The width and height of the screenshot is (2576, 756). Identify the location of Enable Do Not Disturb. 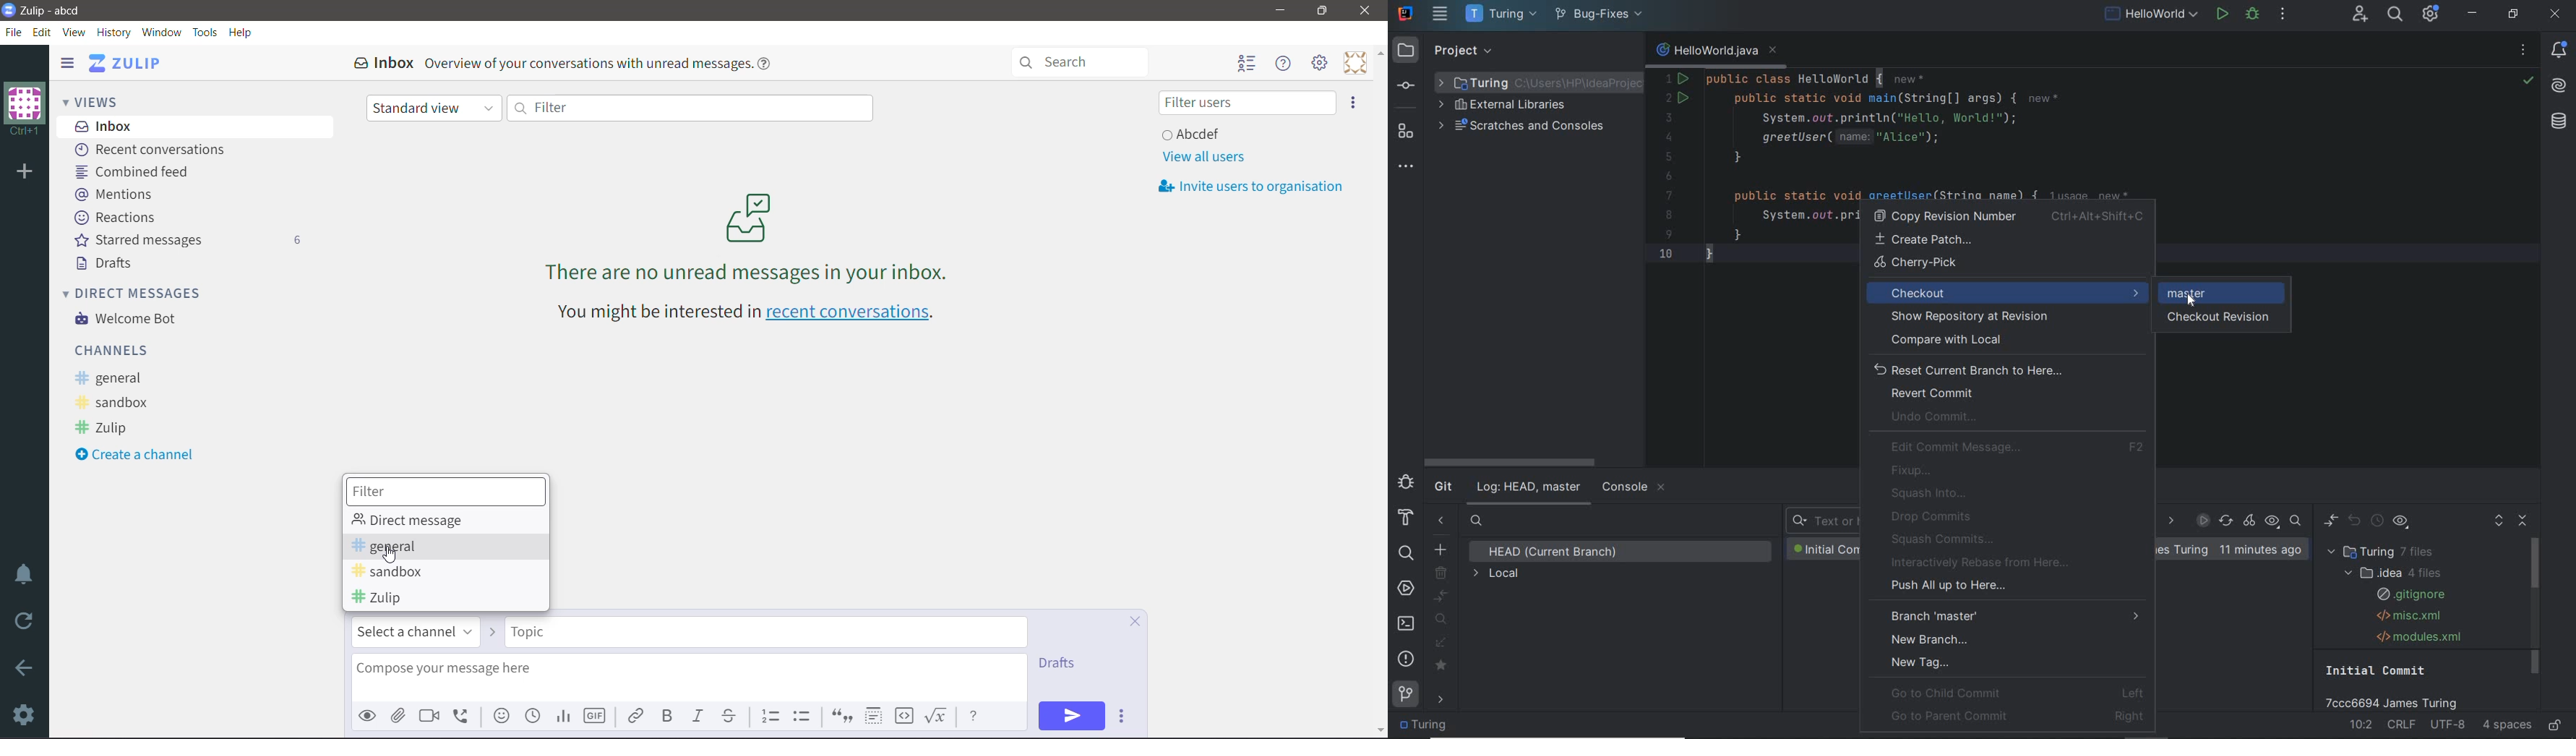
(25, 574).